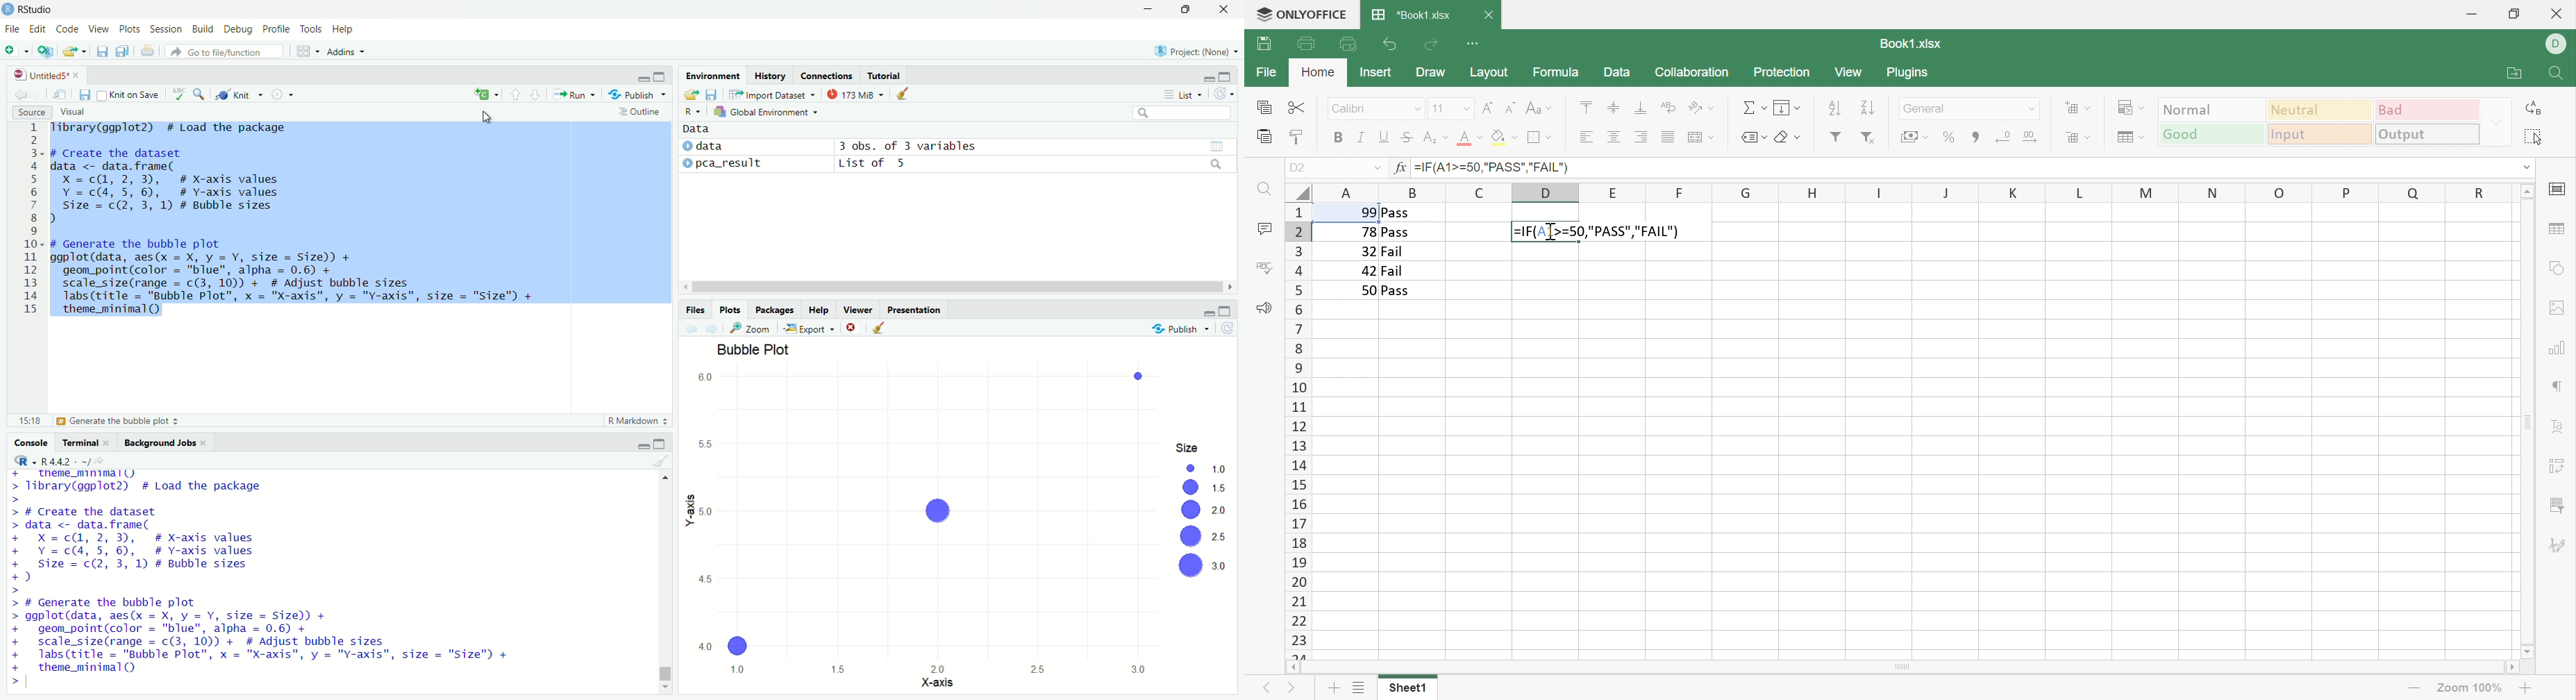 Image resolution: width=2576 pixels, height=700 pixels. What do you see at coordinates (1377, 169) in the screenshot?
I see `Drop down` at bounding box center [1377, 169].